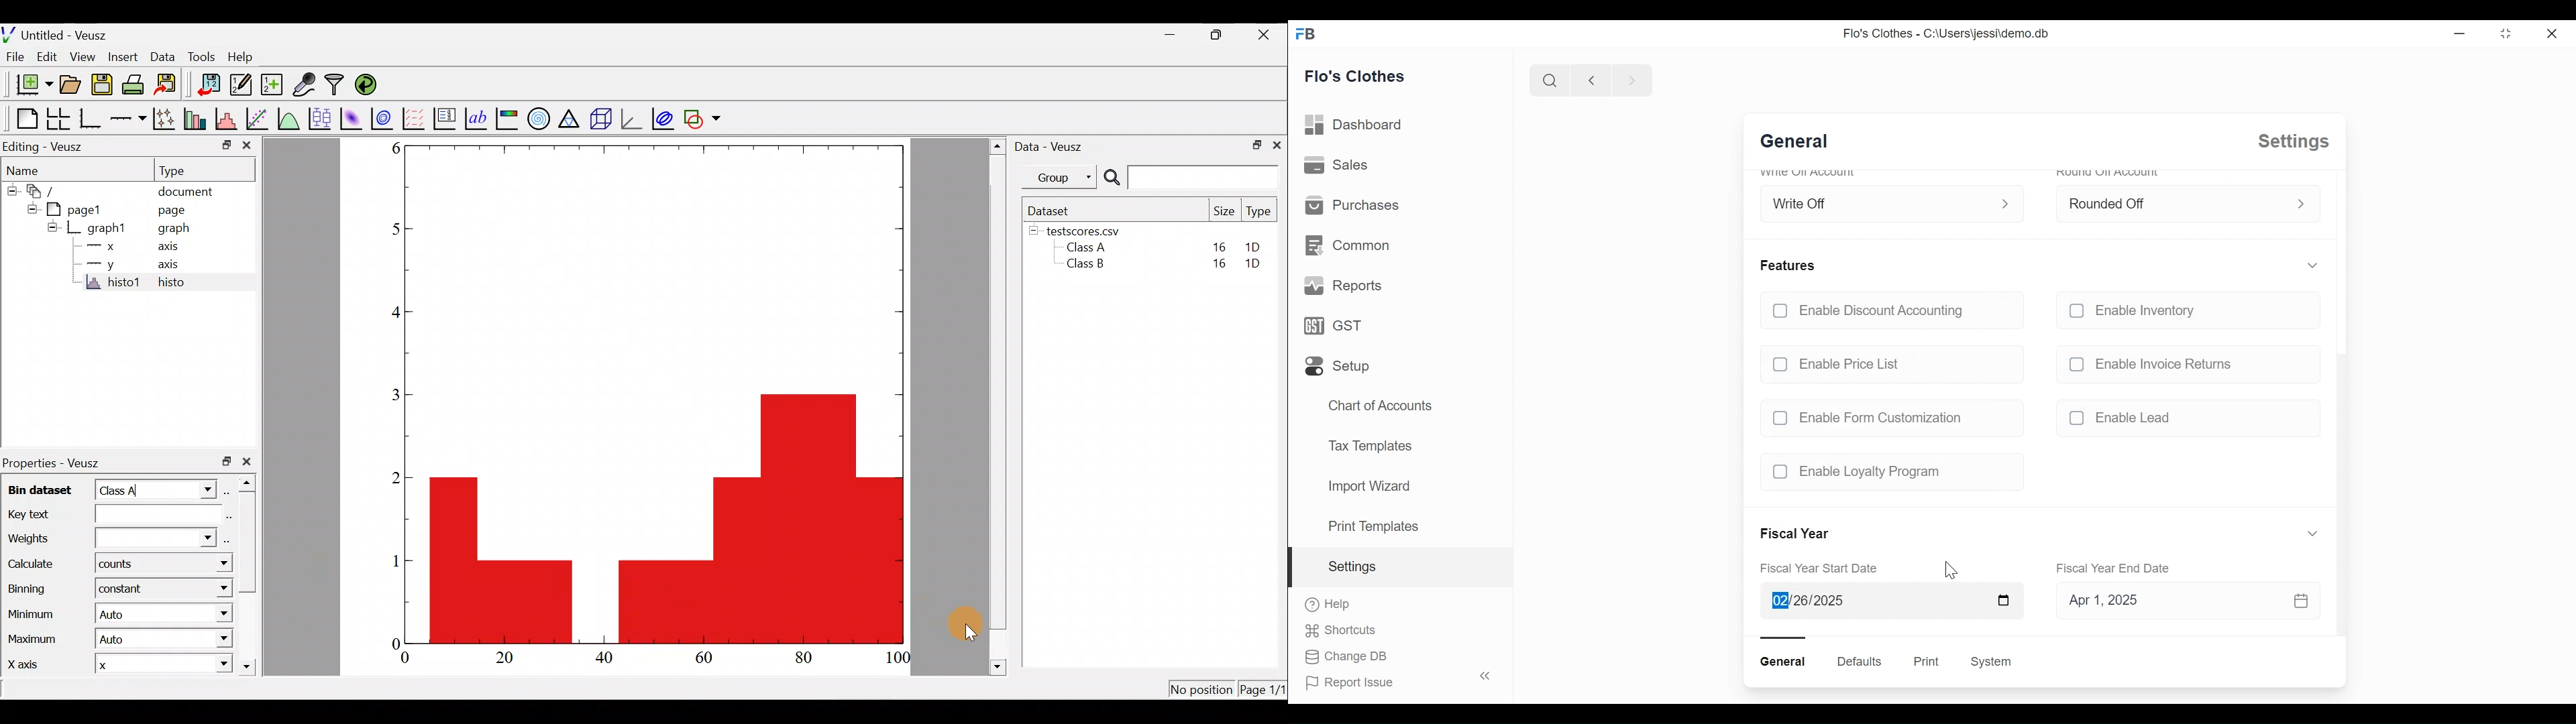  What do you see at coordinates (1878, 200) in the screenshot?
I see `Write Off` at bounding box center [1878, 200].